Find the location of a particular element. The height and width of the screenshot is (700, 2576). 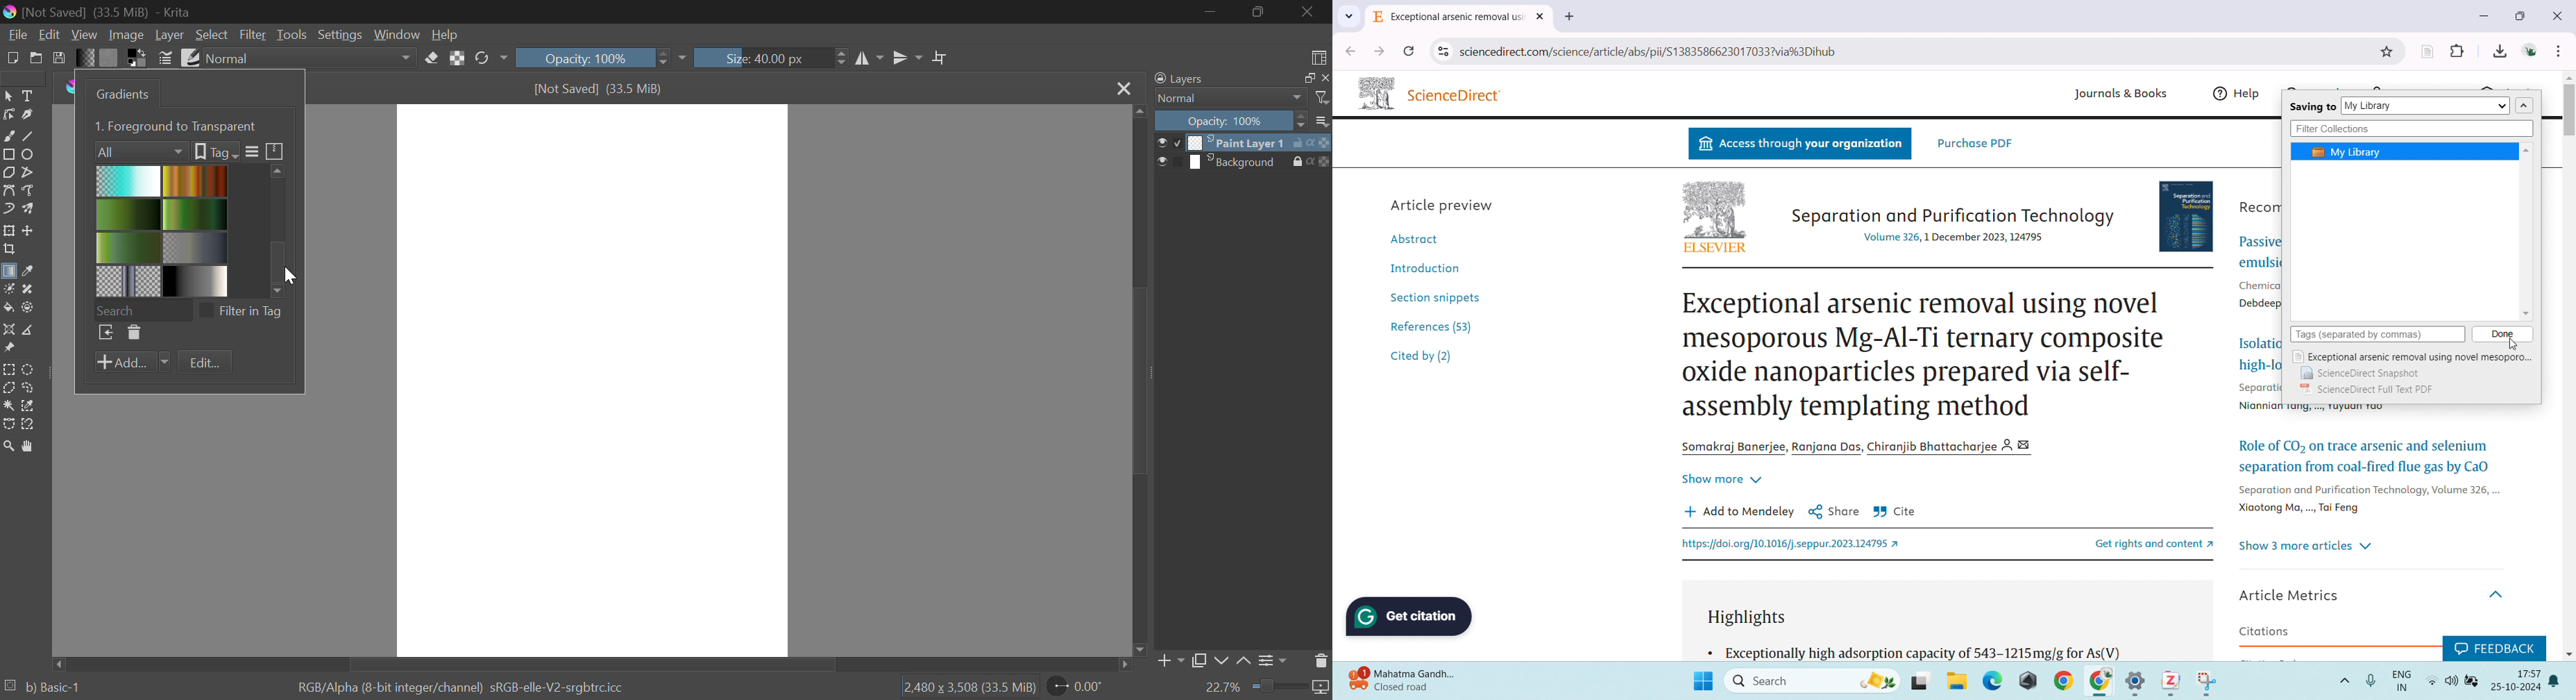

view site information is located at coordinates (1443, 52).